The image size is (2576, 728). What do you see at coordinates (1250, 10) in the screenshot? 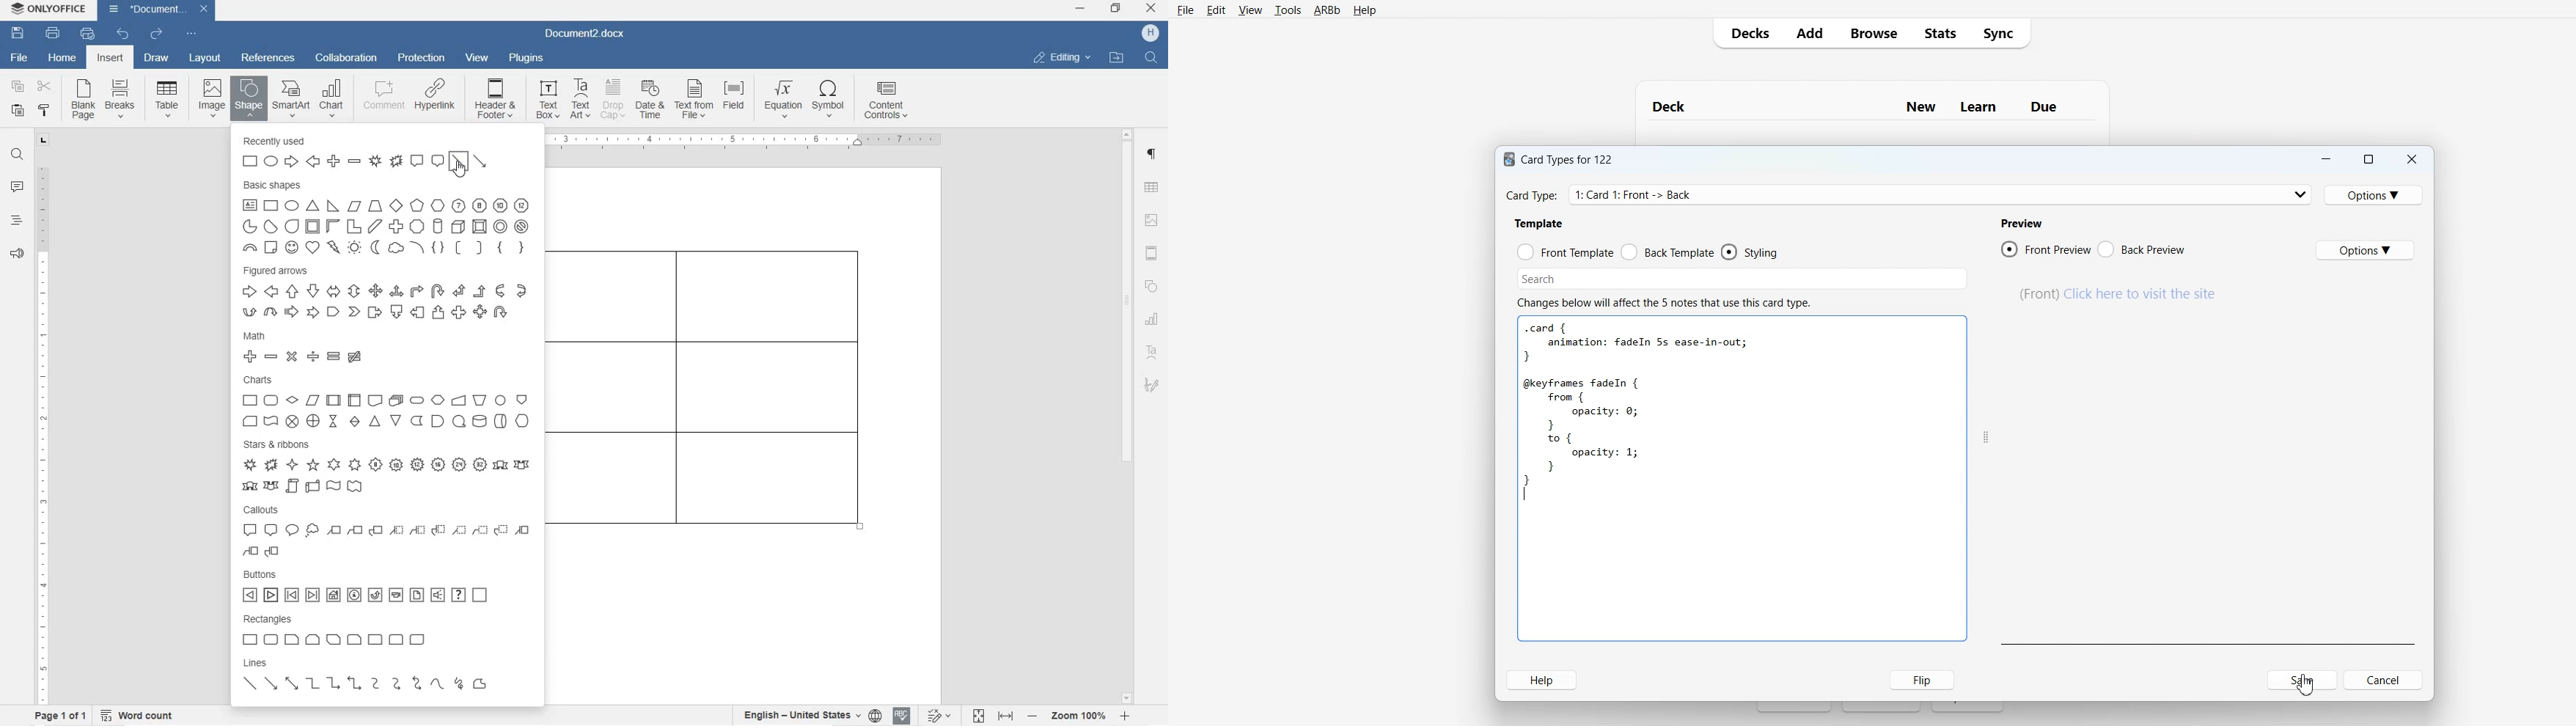
I see `View` at bounding box center [1250, 10].